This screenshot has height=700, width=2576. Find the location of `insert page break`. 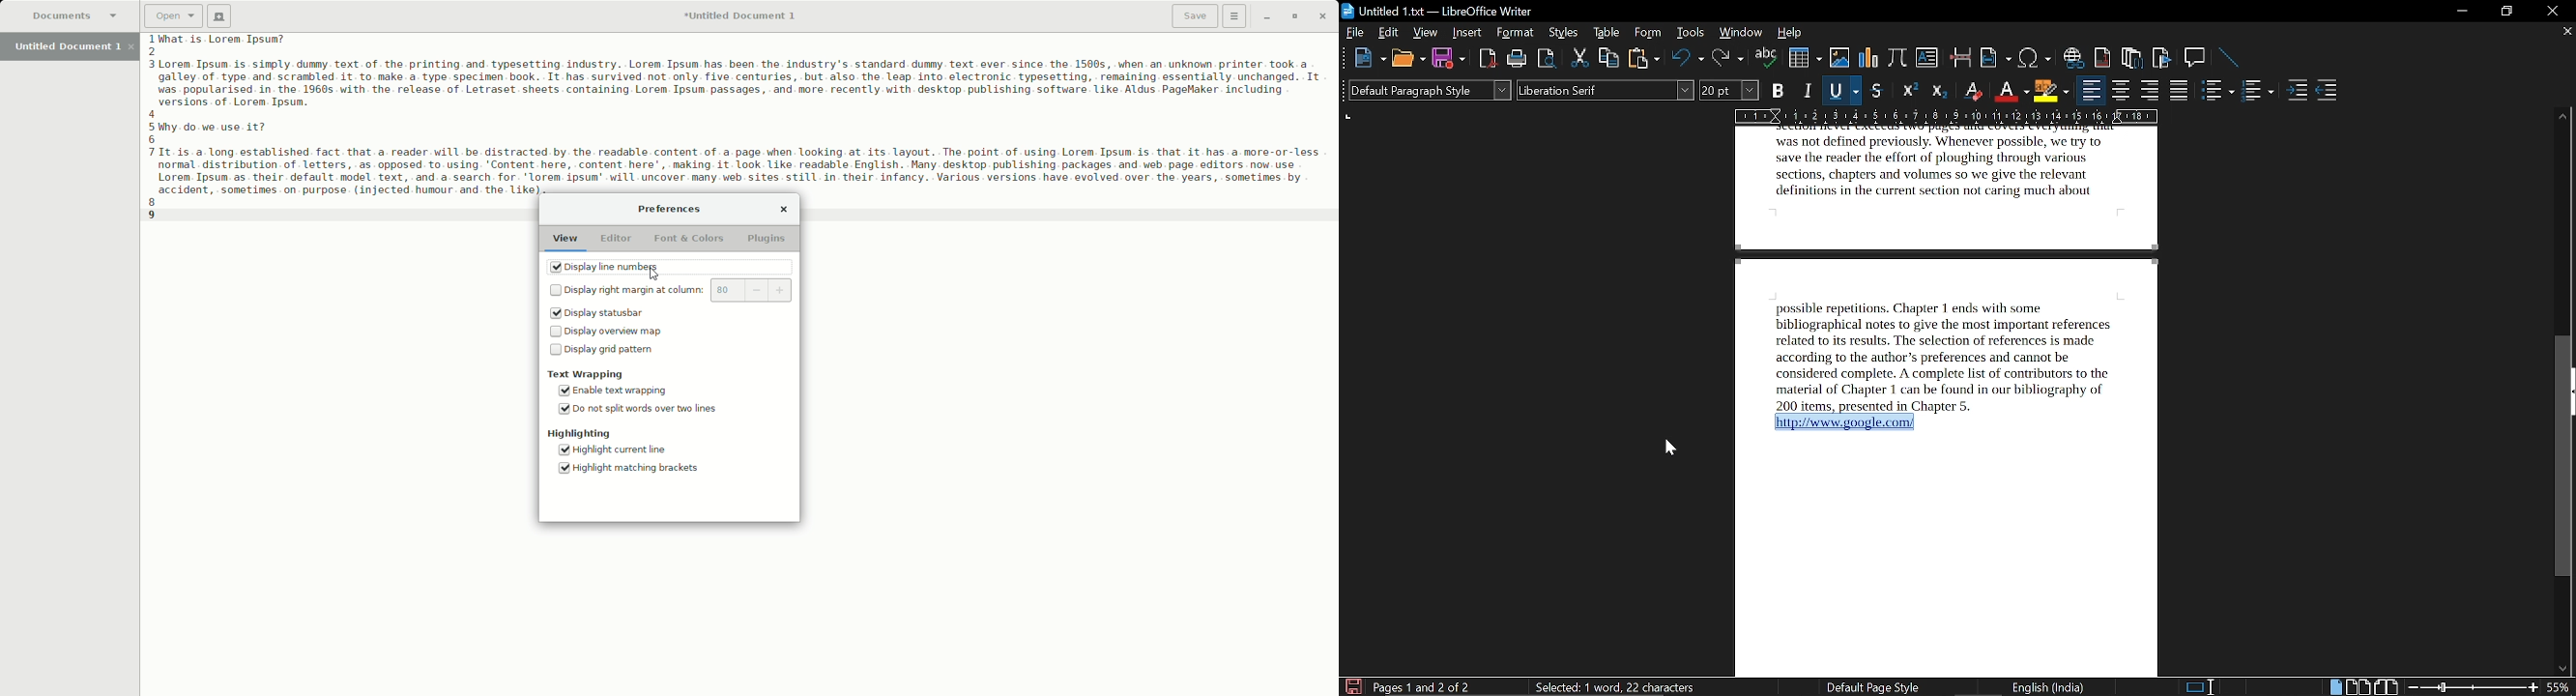

insert page break is located at coordinates (1960, 59).